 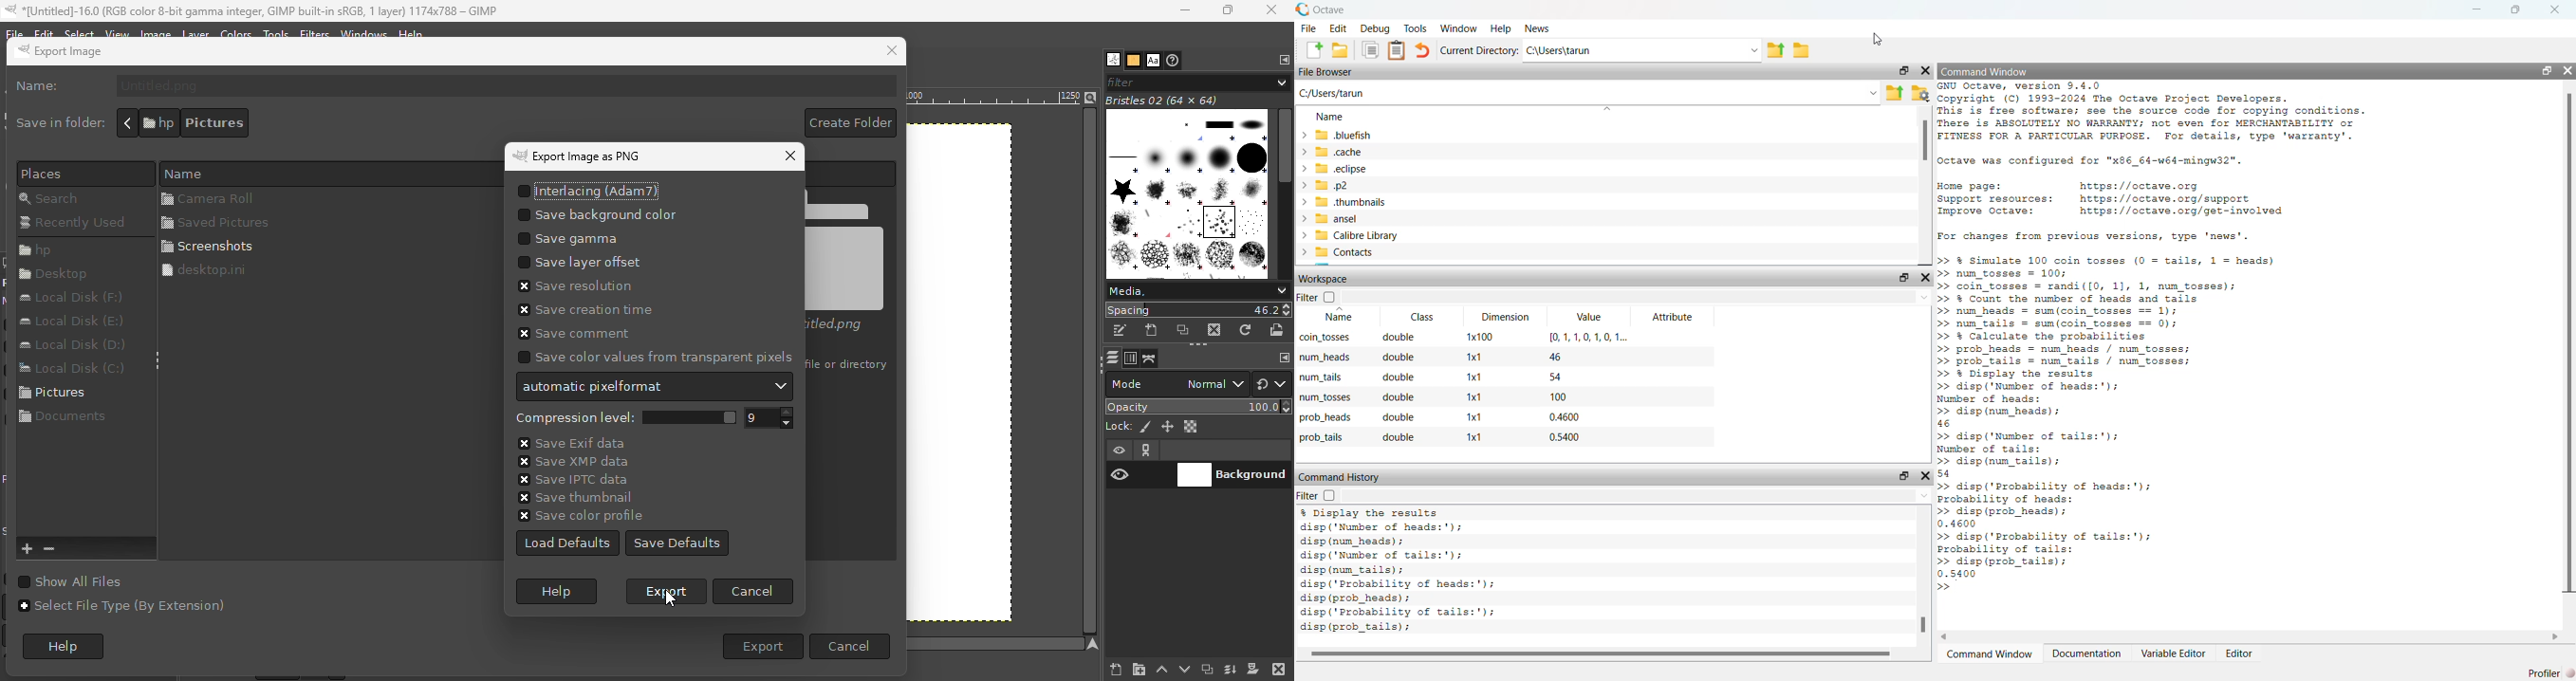 What do you see at coordinates (13, 31) in the screenshot?
I see `File` at bounding box center [13, 31].